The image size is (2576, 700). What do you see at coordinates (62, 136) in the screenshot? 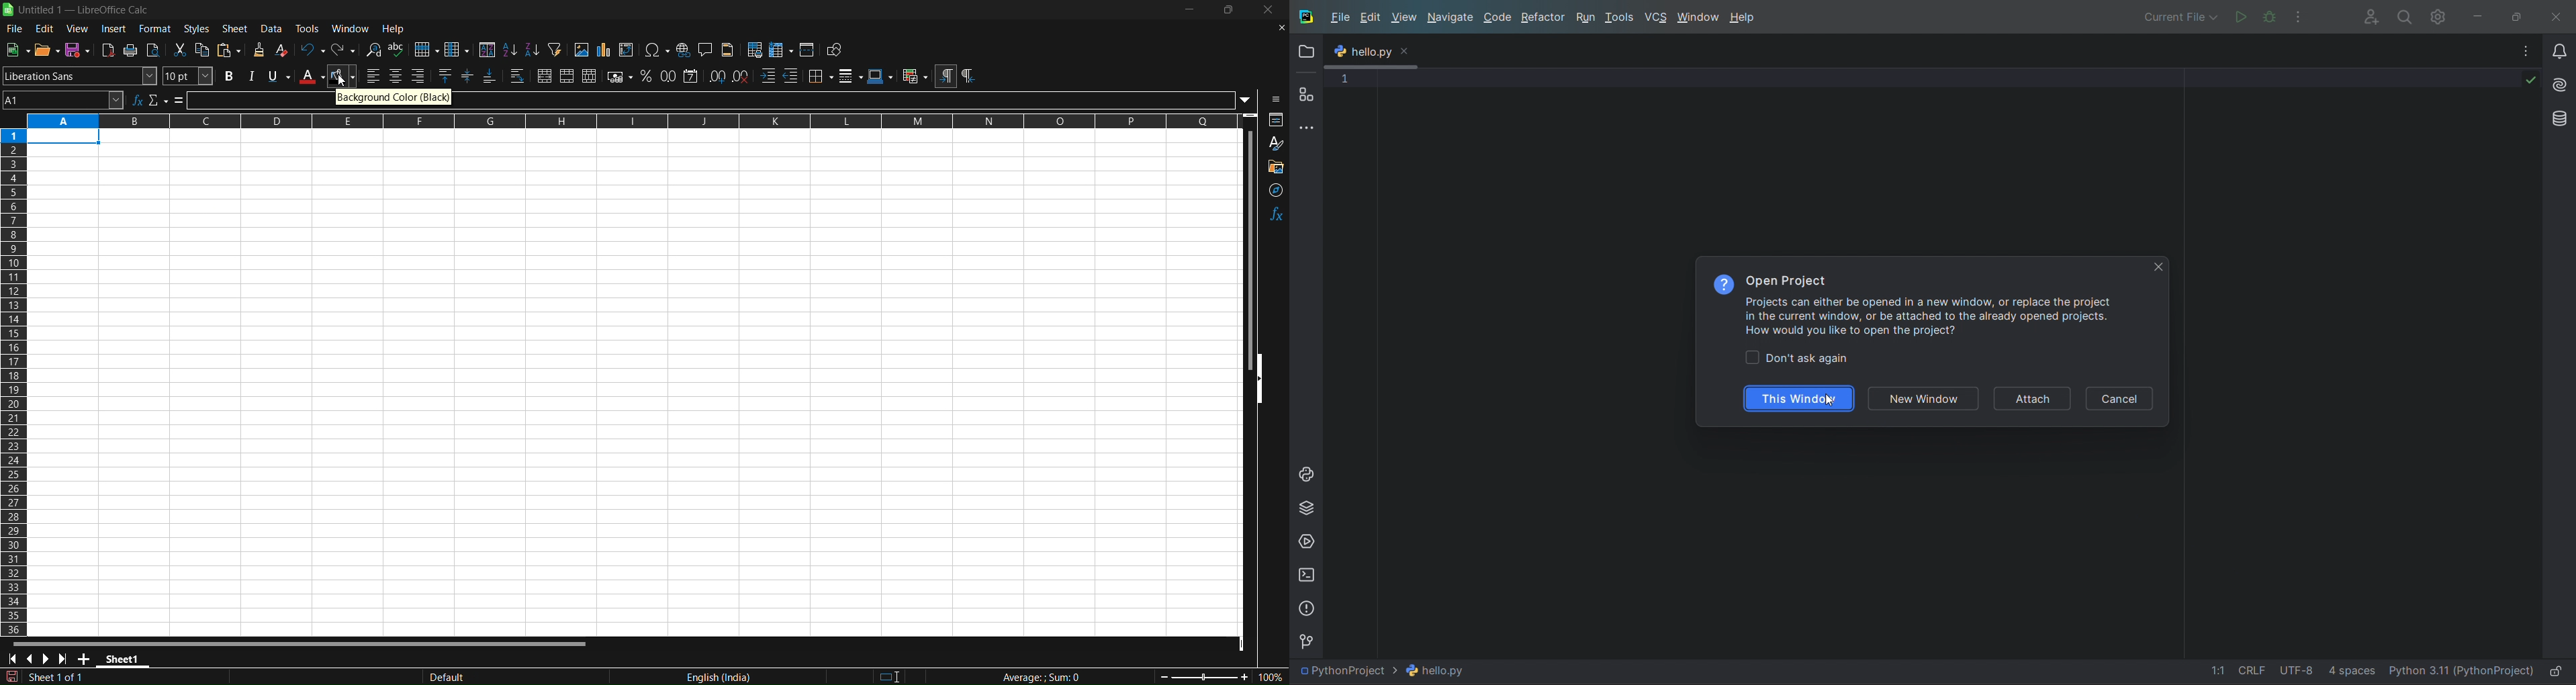
I see `cell 1 is selected` at bounding box center [62, 136].